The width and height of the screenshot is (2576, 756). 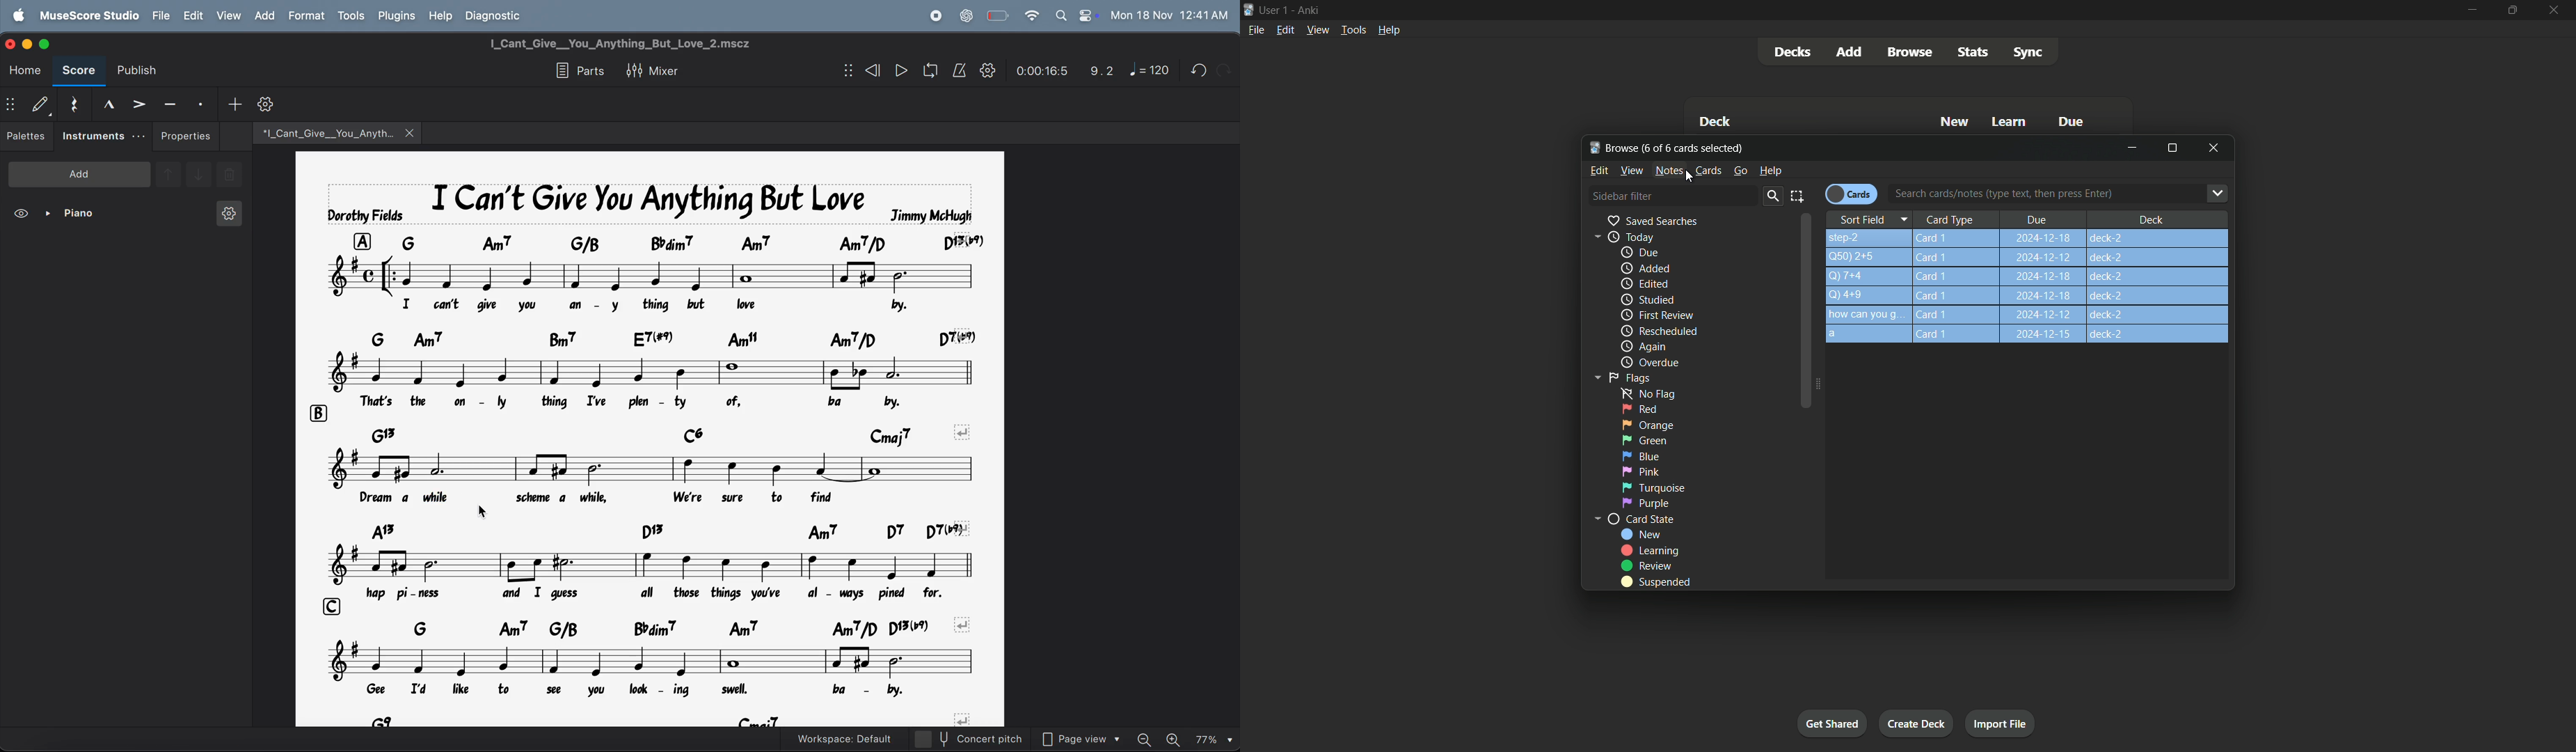 What do you see at coordinates (1644, 393) in the screenshot?
I see `no flag` at bounding box center [1644, 393].